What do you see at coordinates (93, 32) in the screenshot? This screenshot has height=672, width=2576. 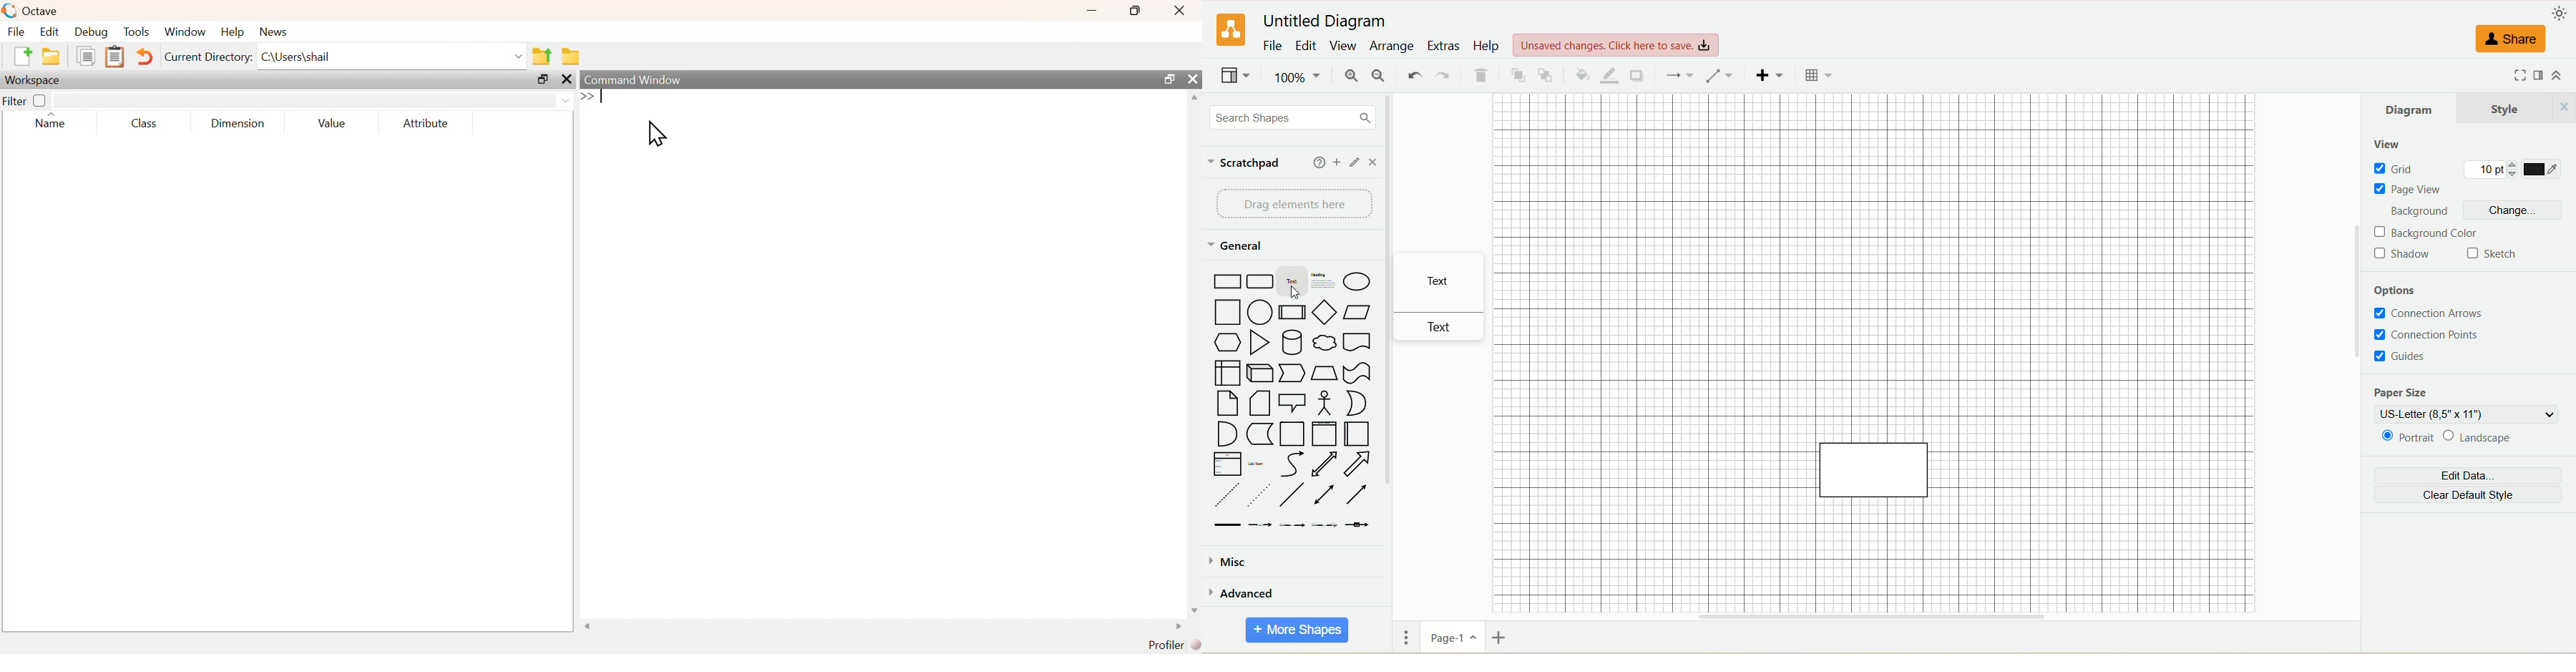 I see `debug` at bounding box center [93, 32].